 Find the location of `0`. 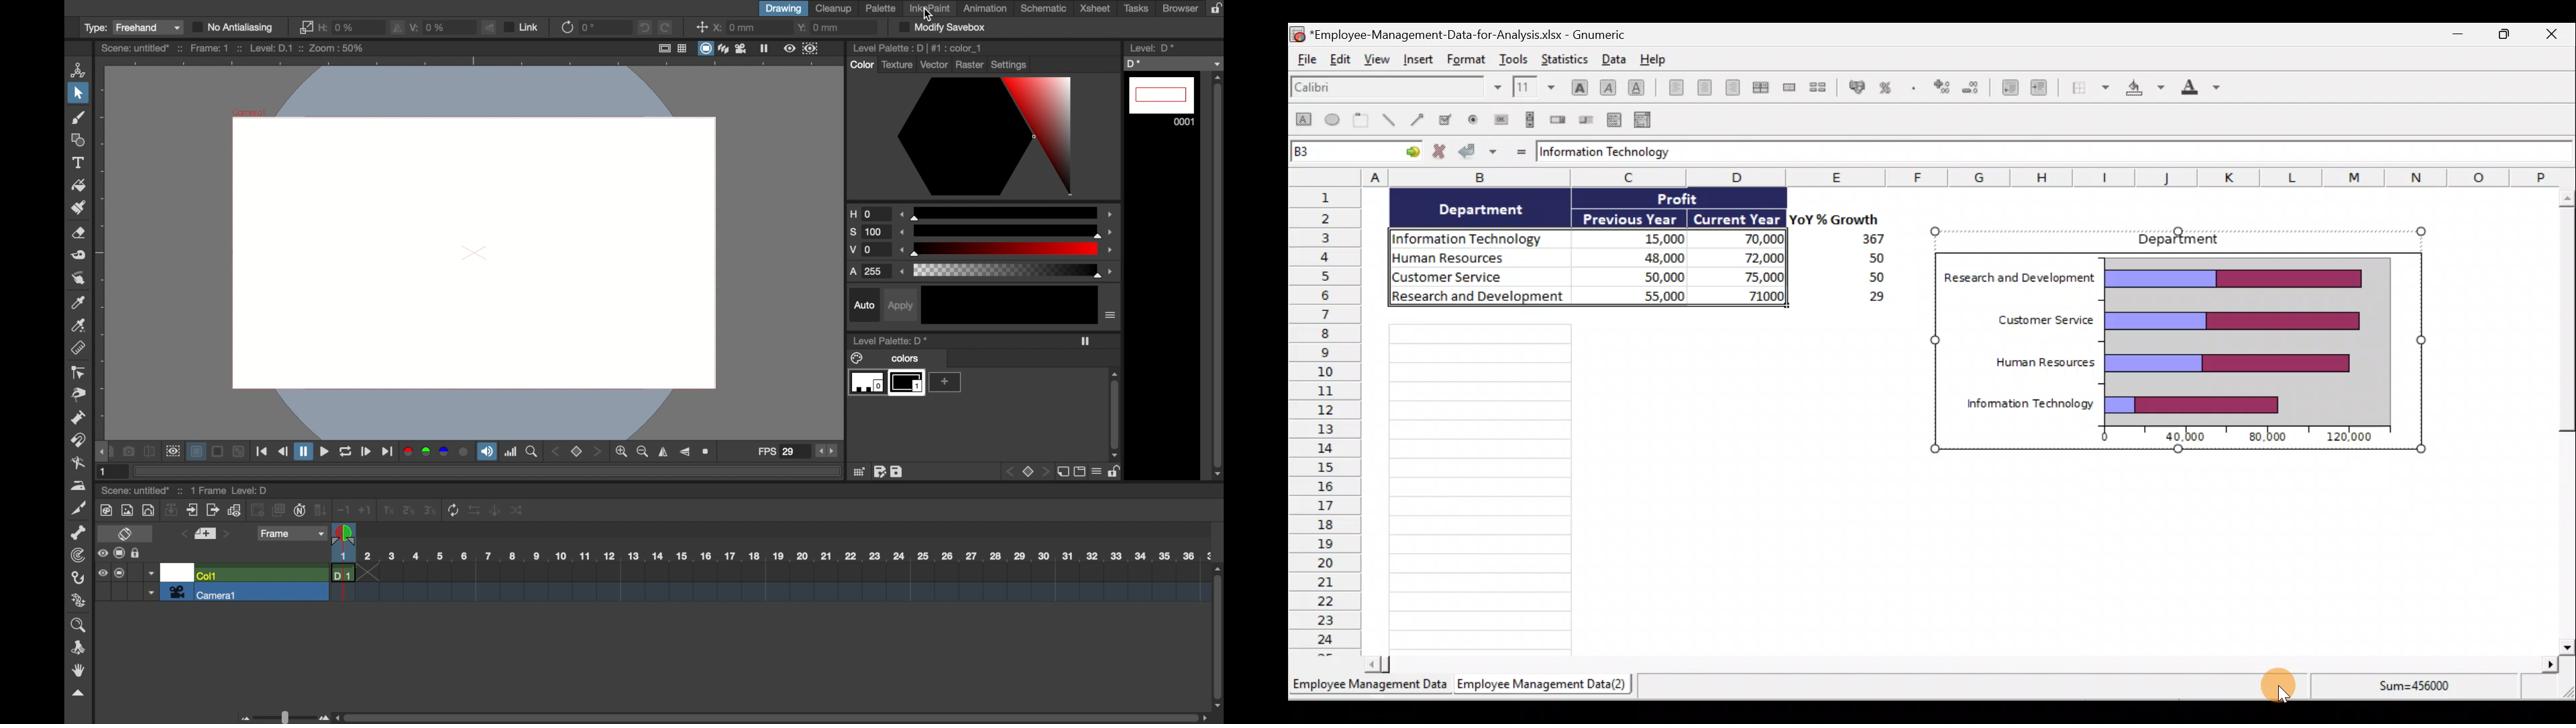

0 is located at coordinates (2098, 438).